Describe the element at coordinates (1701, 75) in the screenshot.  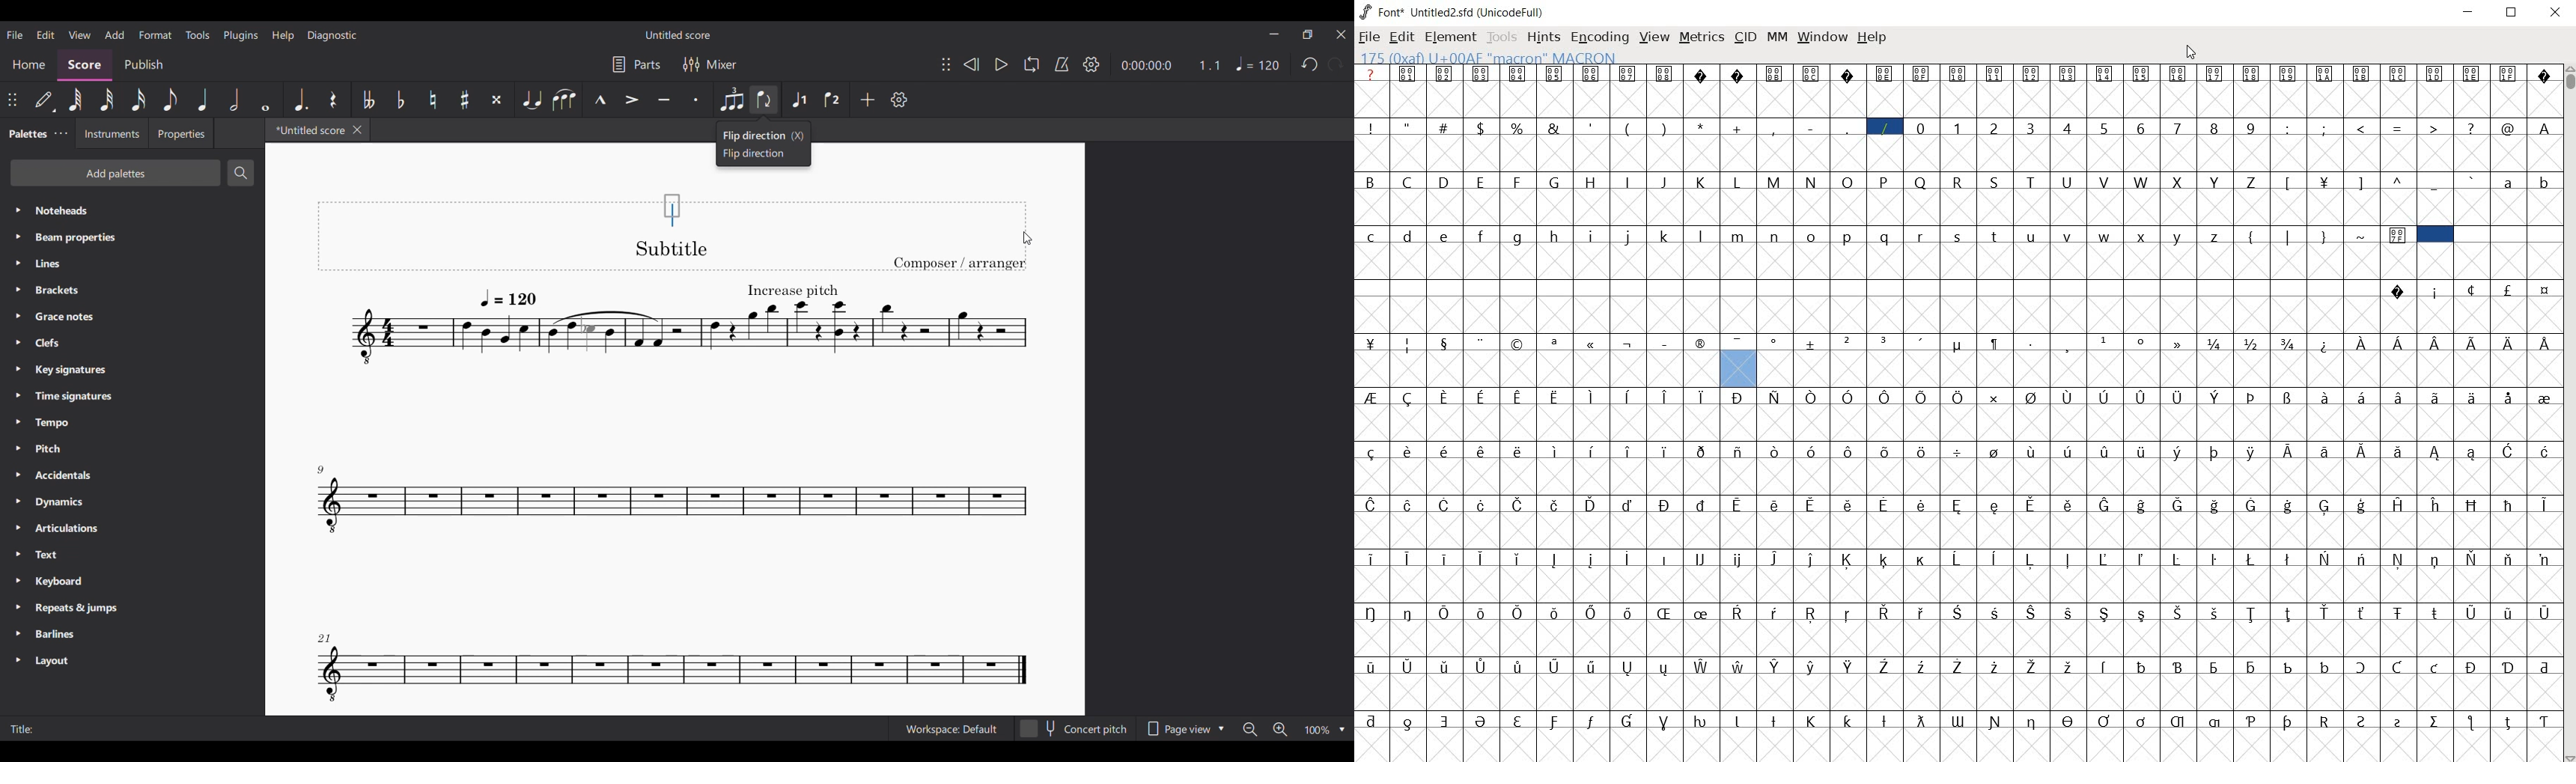
I see `Symbol` at that location.